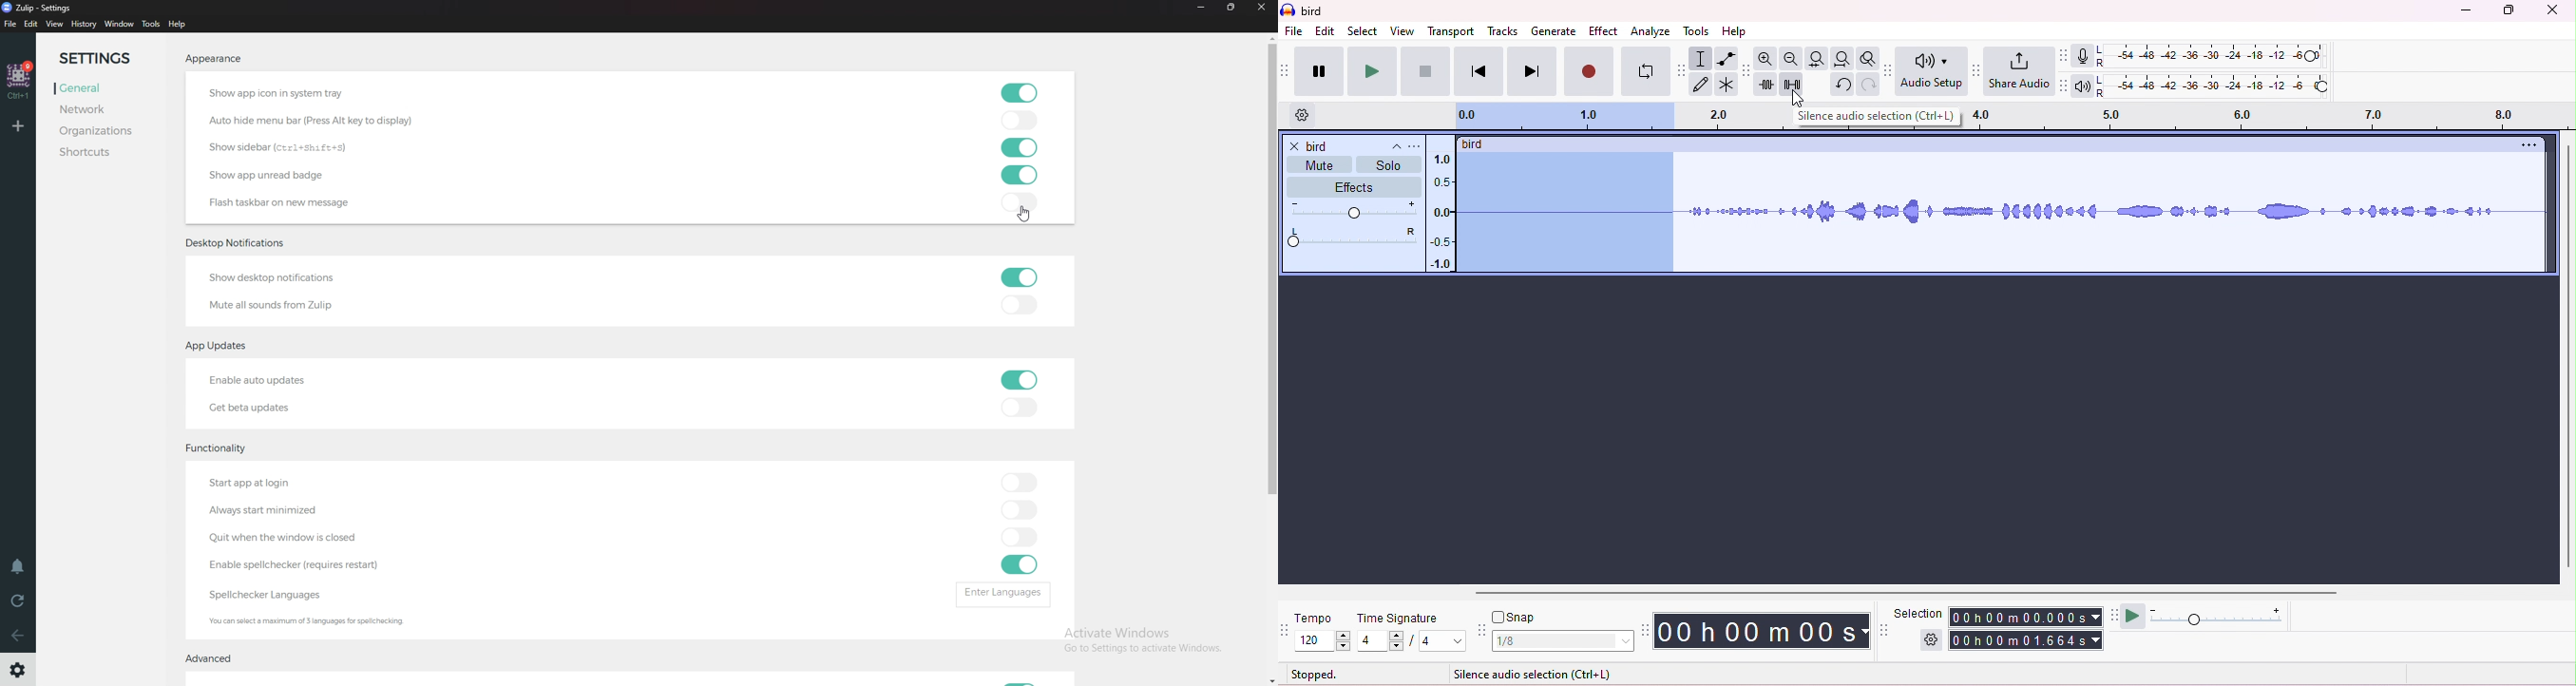 This screenshot has width=2576, height=700. What do you see at coordinates (1016, 176) in the screenshot?
I see `toggle` at bounding box center [1016, 176].